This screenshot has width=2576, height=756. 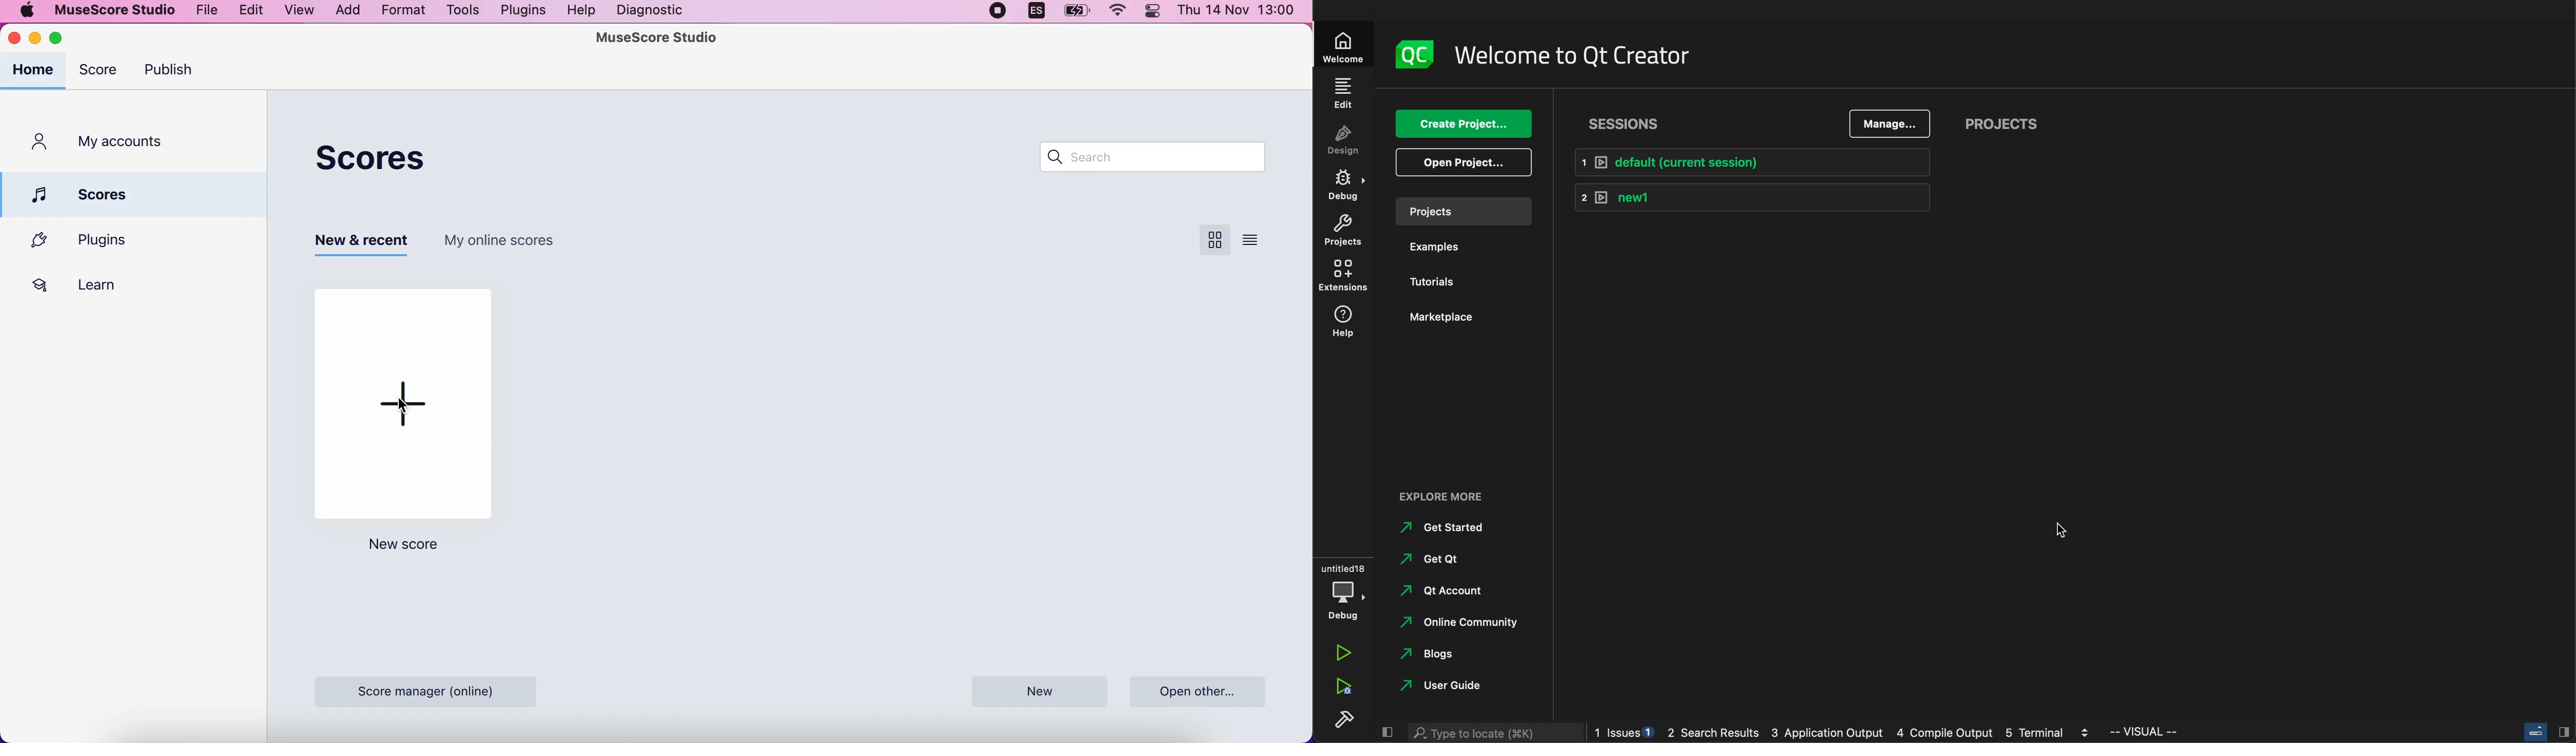 What do you see at coordinates (252, 12) in the screenshot?
I see `edit` at bounding box center [252, 12].